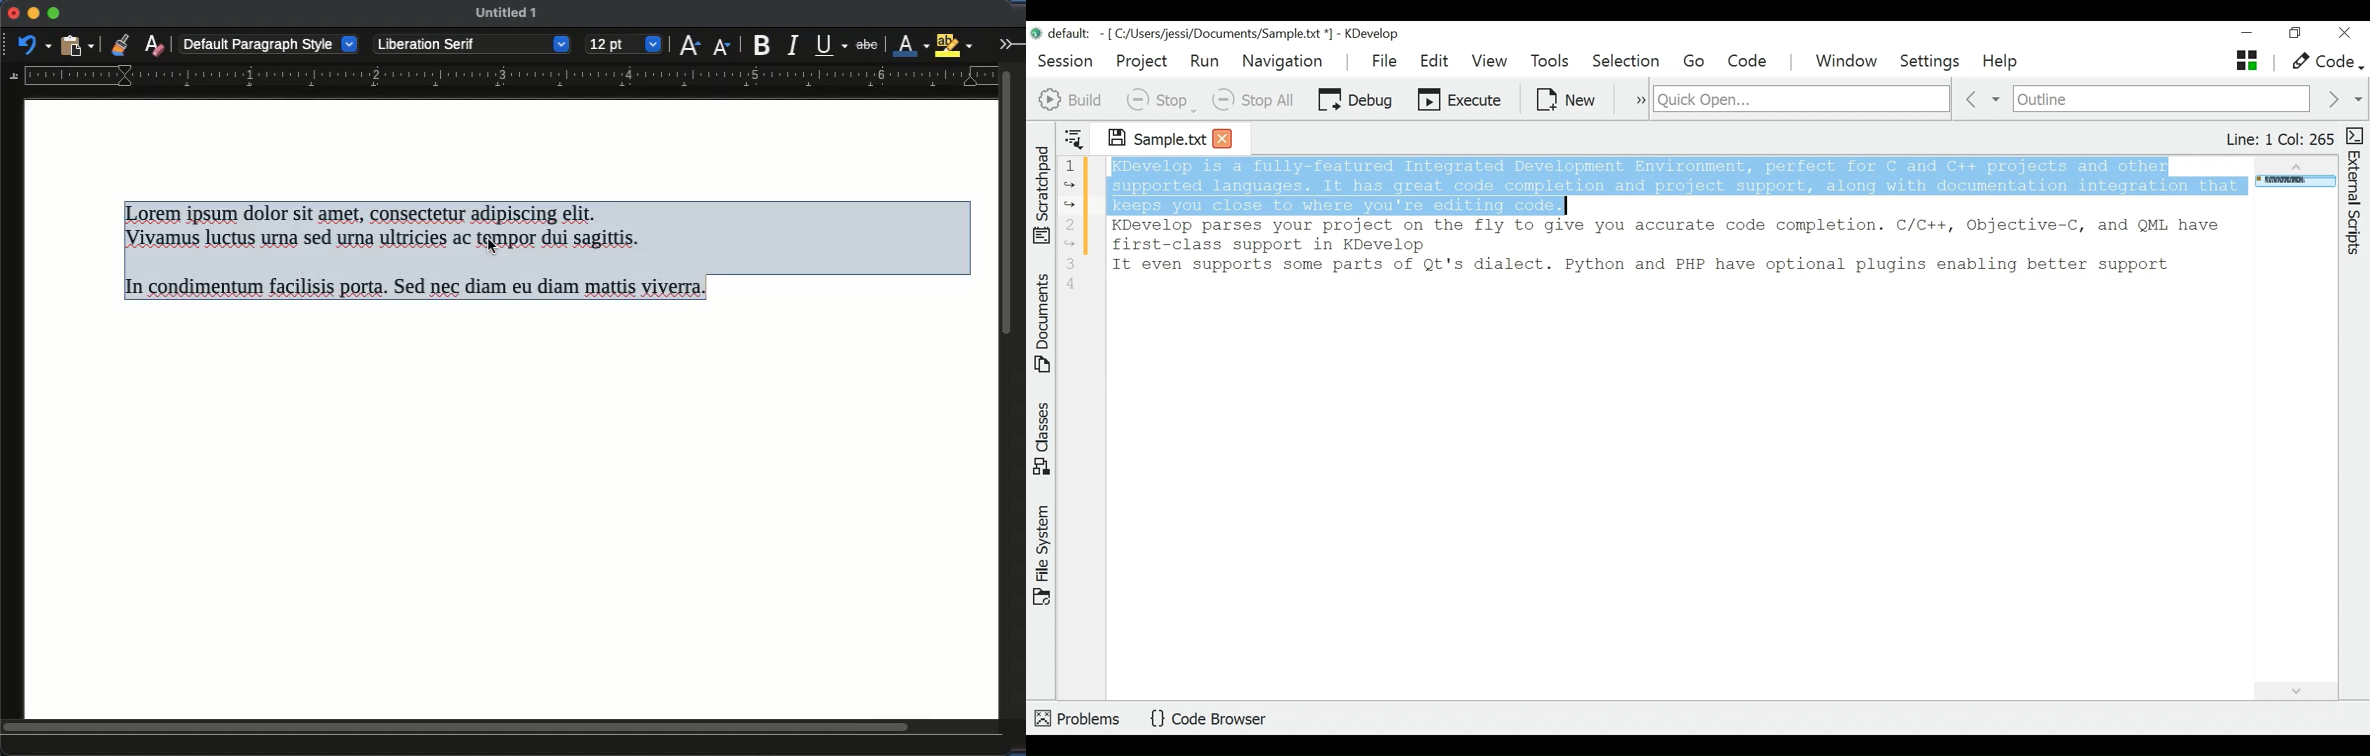 This screenshot has width=2380, height=756. I want to click on Selection, so click(1627, 62).